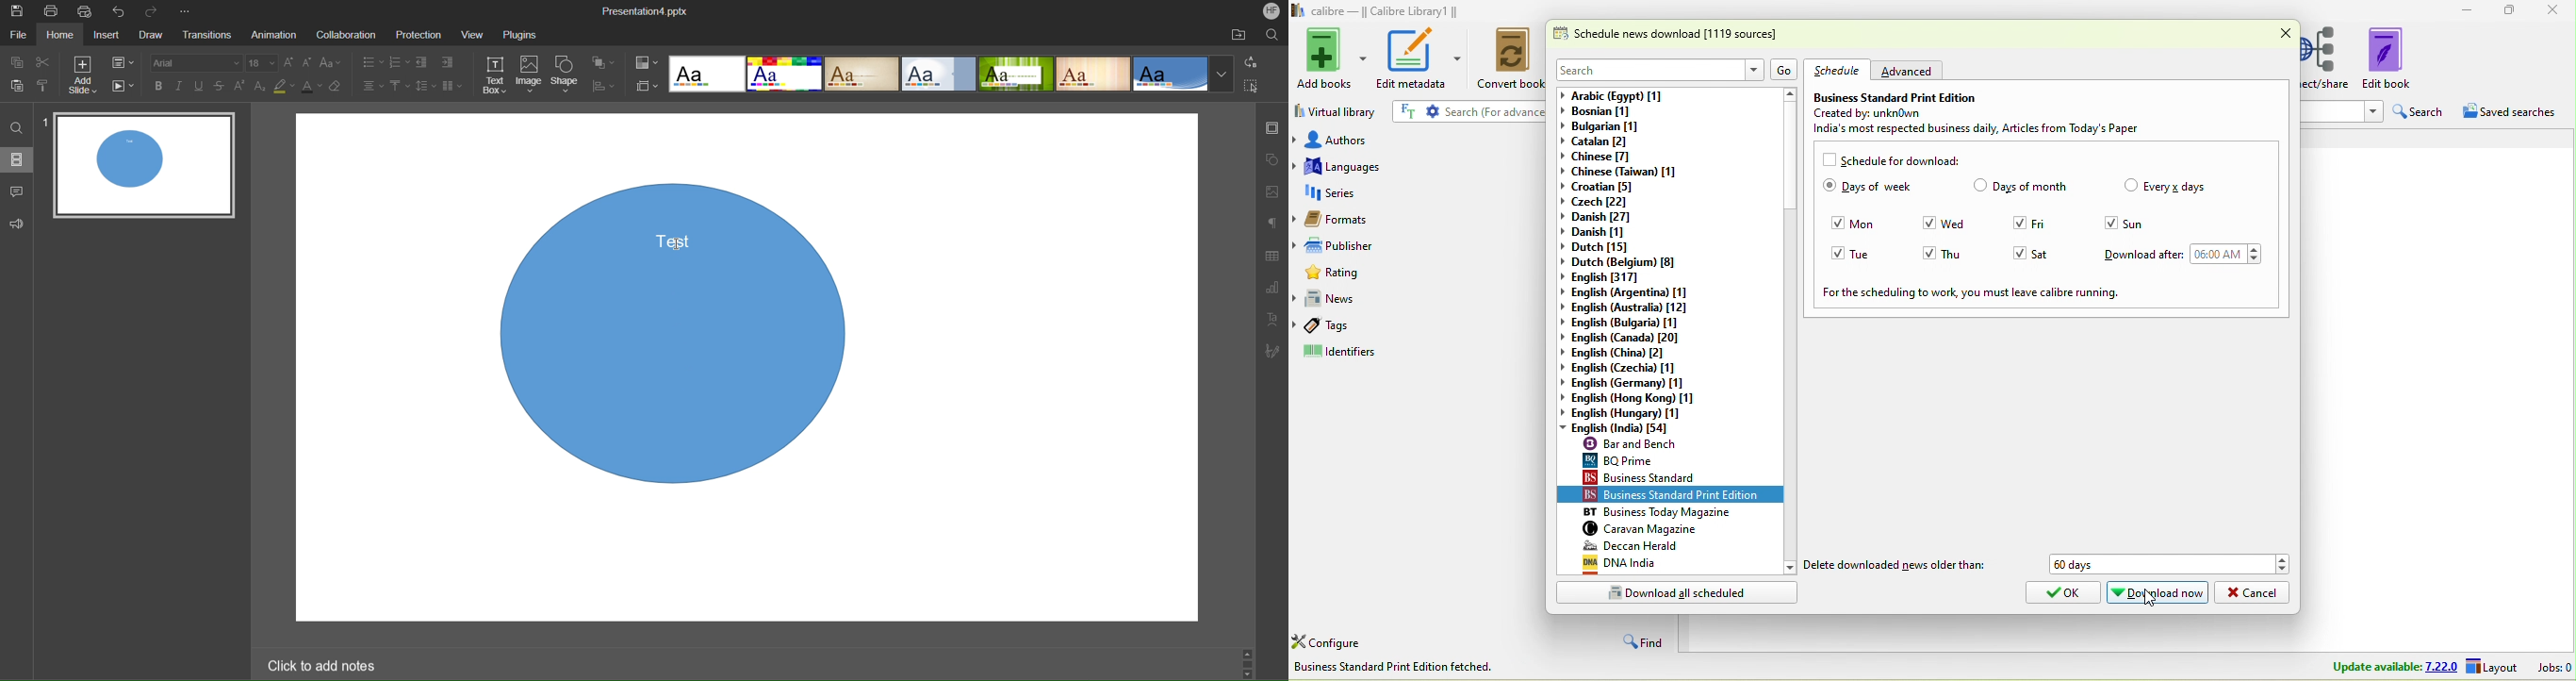 The image size is (2576, 700). What do you see at coordinates (2254, 256) in the screenshot?
I see `Drop down` at bounding box center [2254, 256].